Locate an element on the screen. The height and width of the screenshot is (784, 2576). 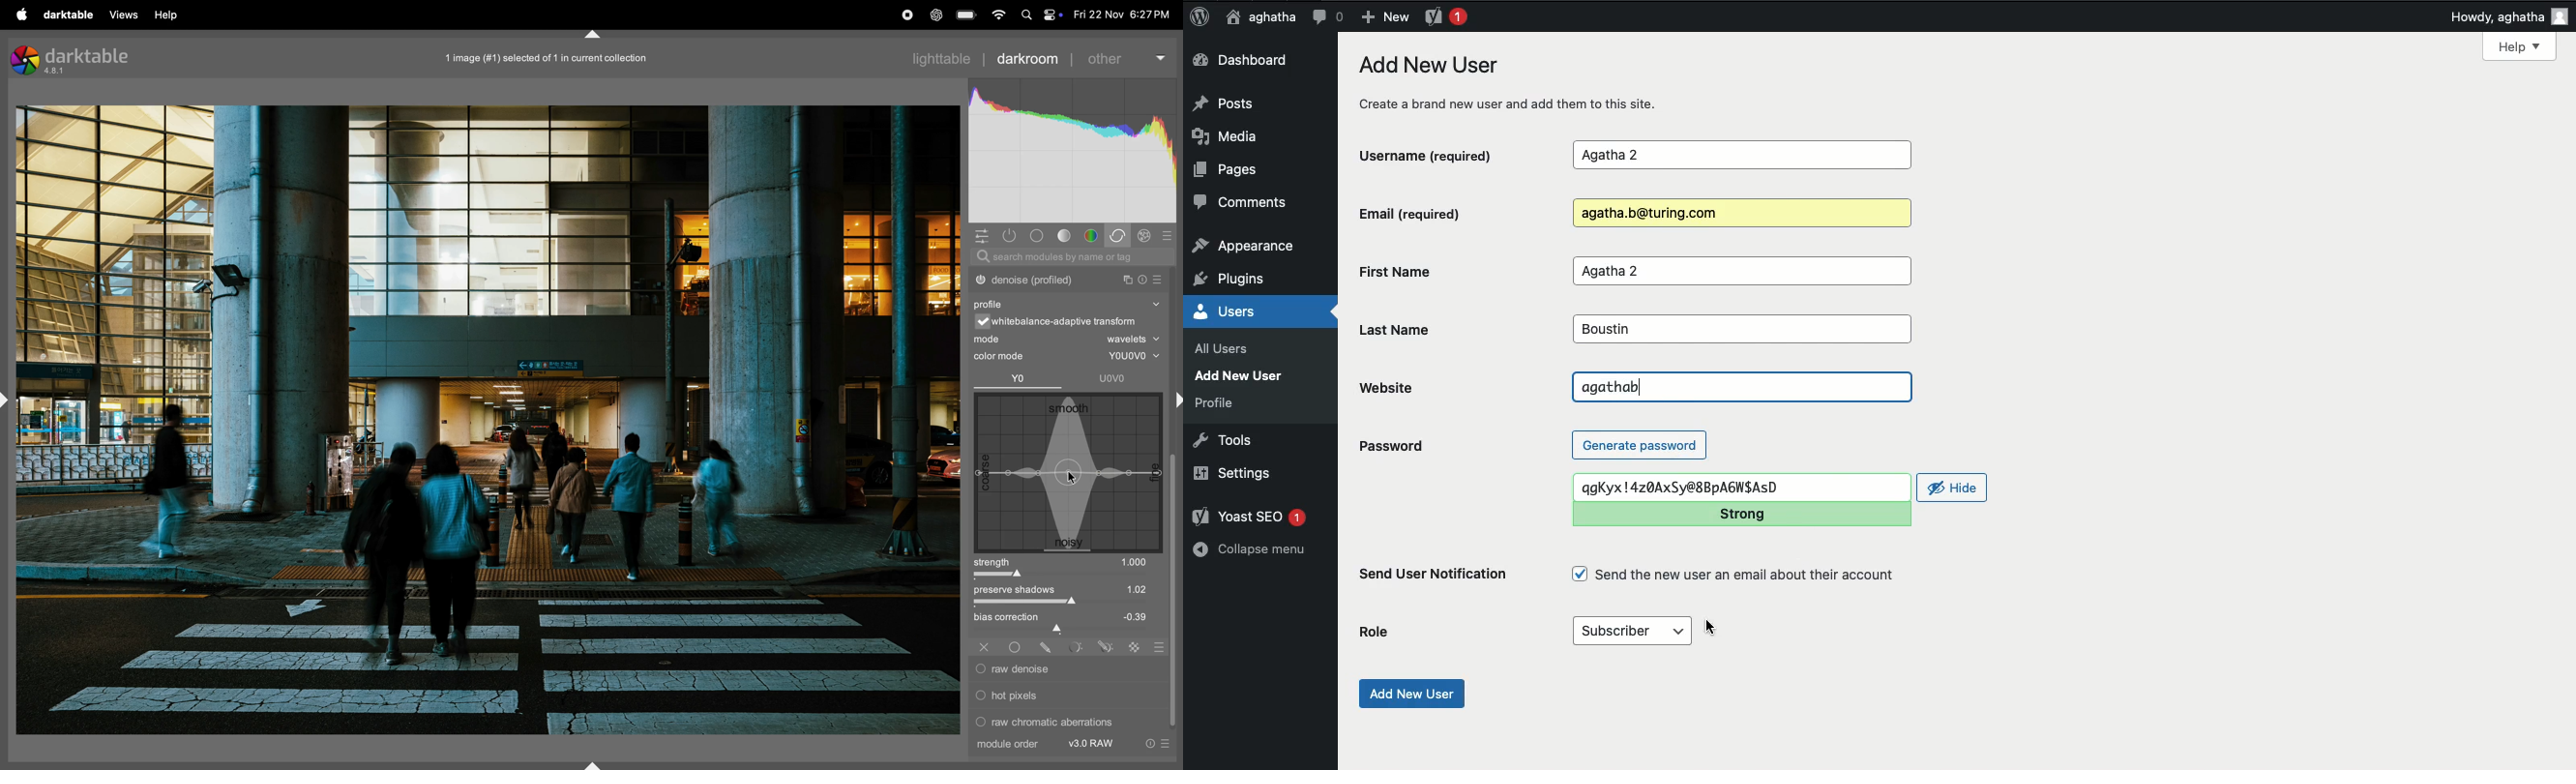
apple widgets is located at coordinates (1053, 15).